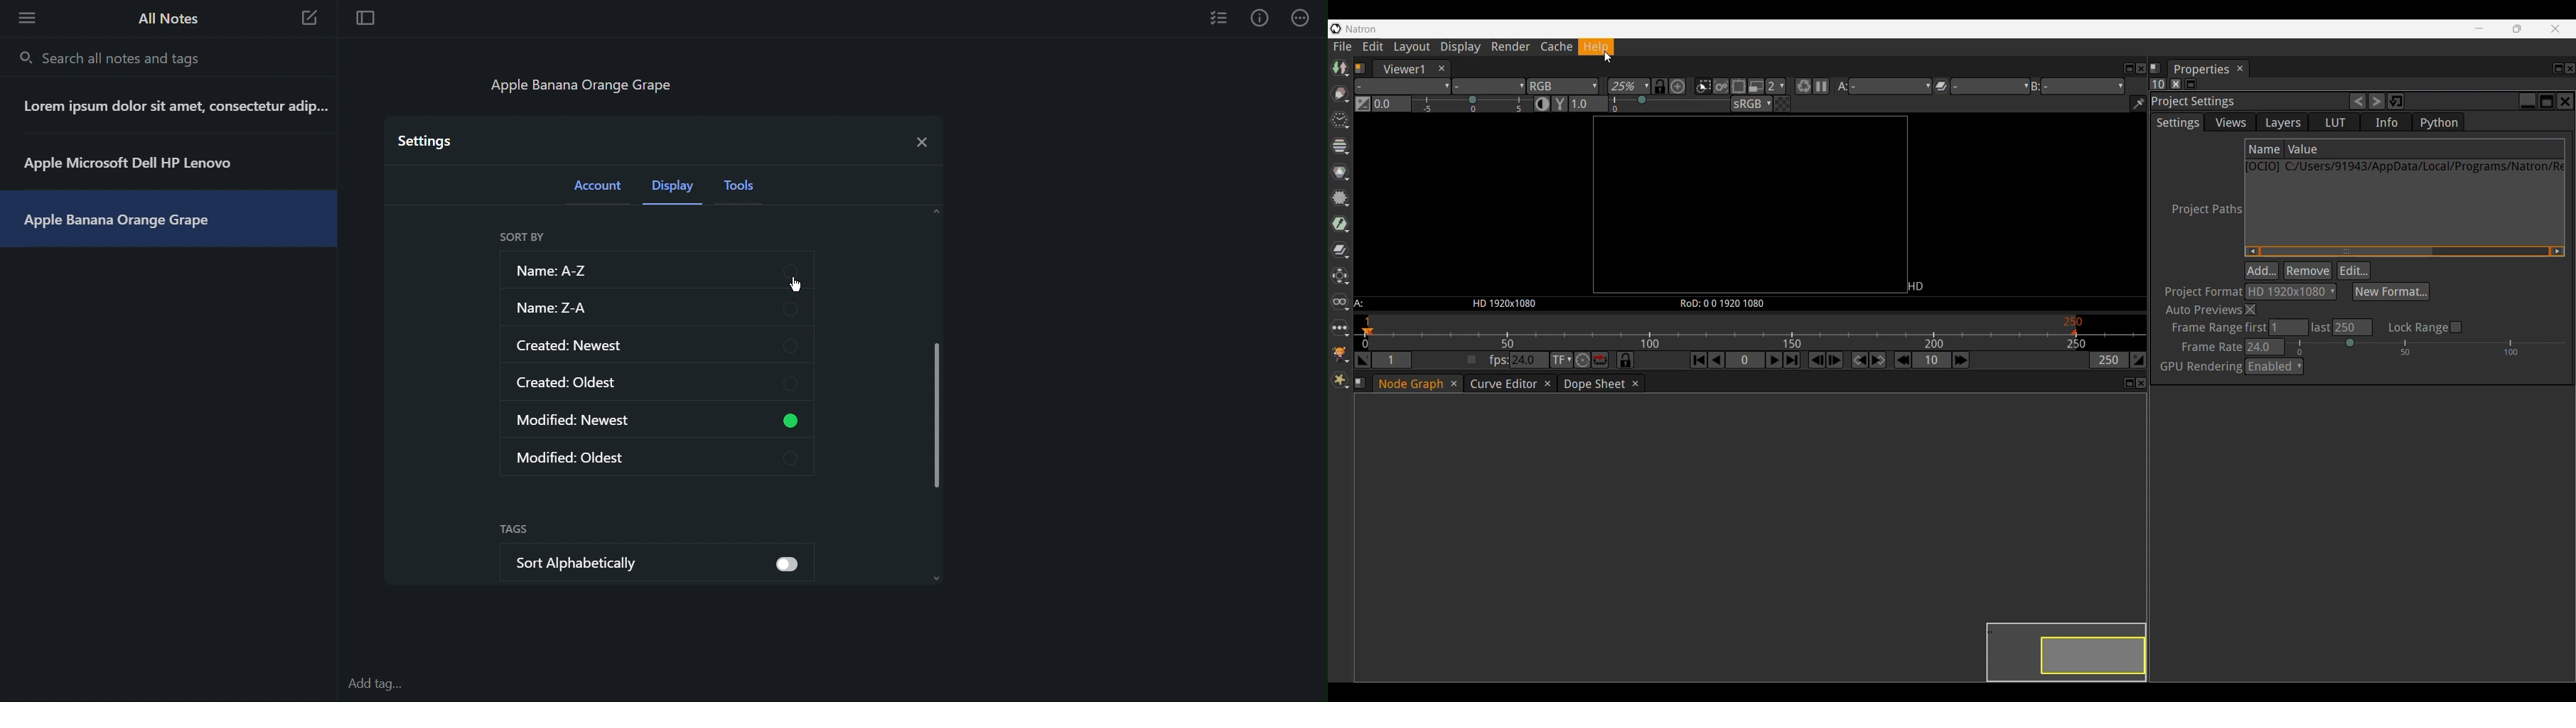 The width and height of the screenshot is (2576, 728). I want to click on Sort By, so click(522, 237).